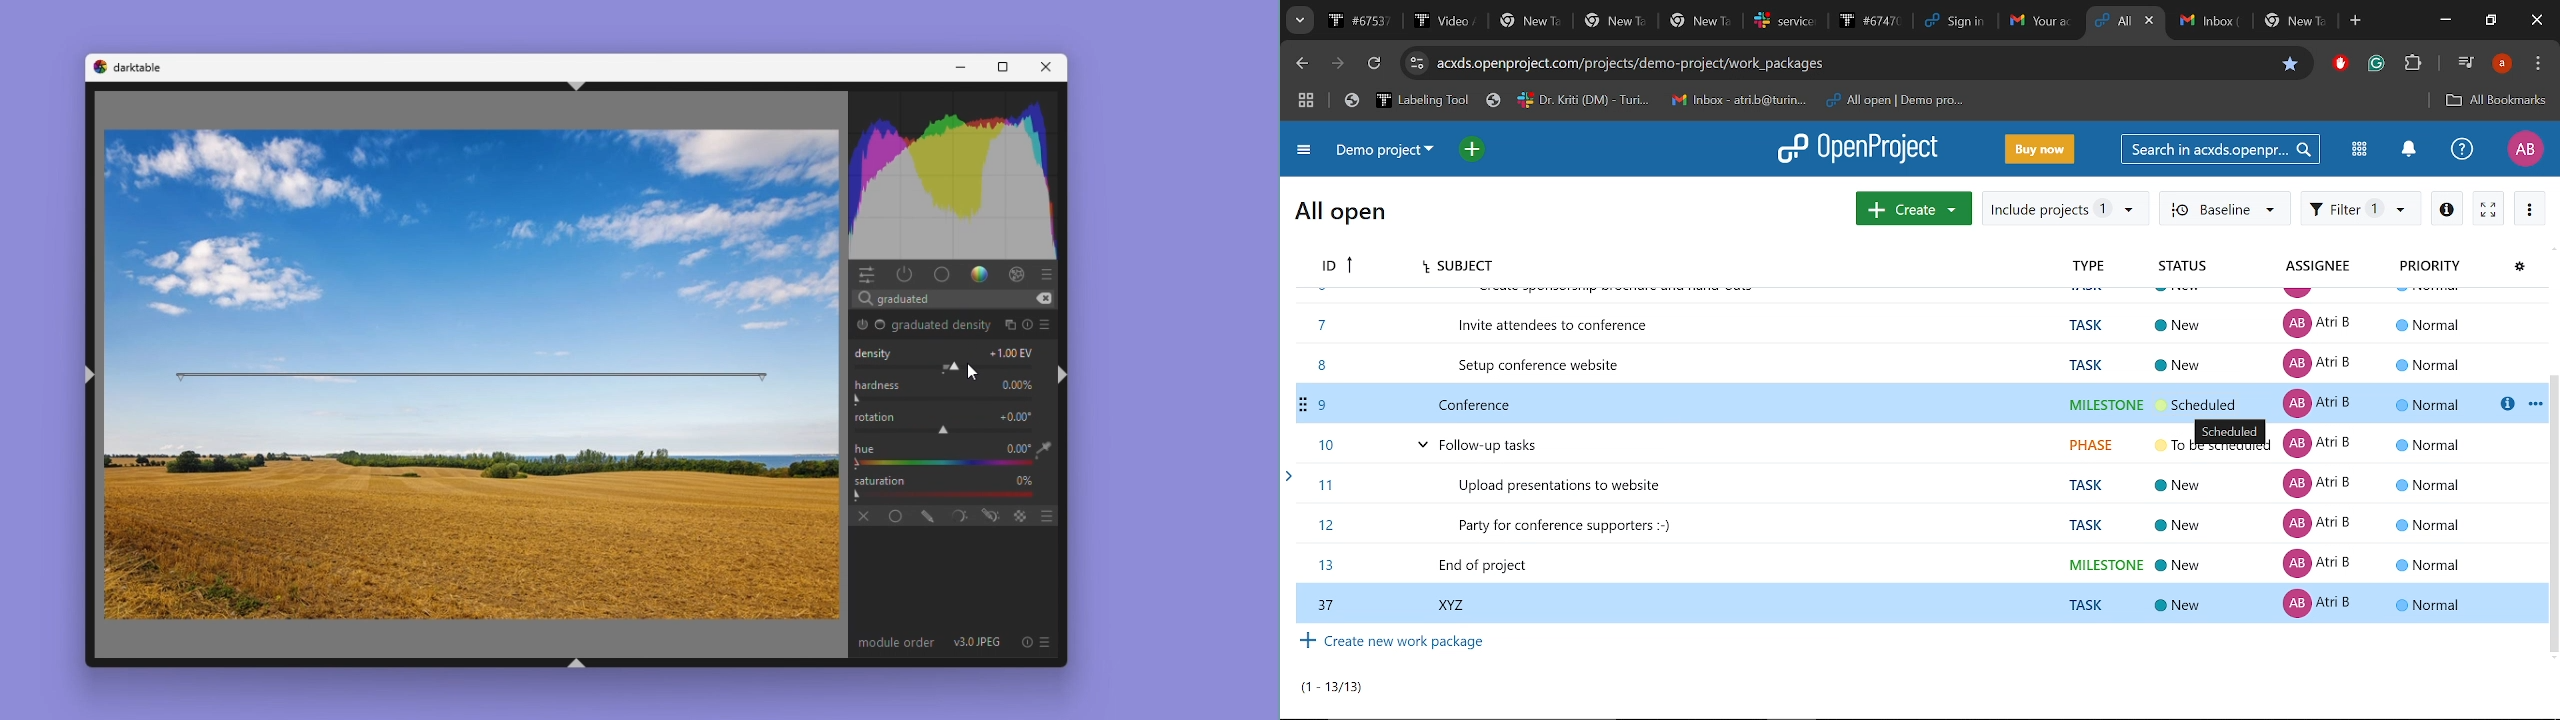  I want to click on Minimise, so click(959, 67).